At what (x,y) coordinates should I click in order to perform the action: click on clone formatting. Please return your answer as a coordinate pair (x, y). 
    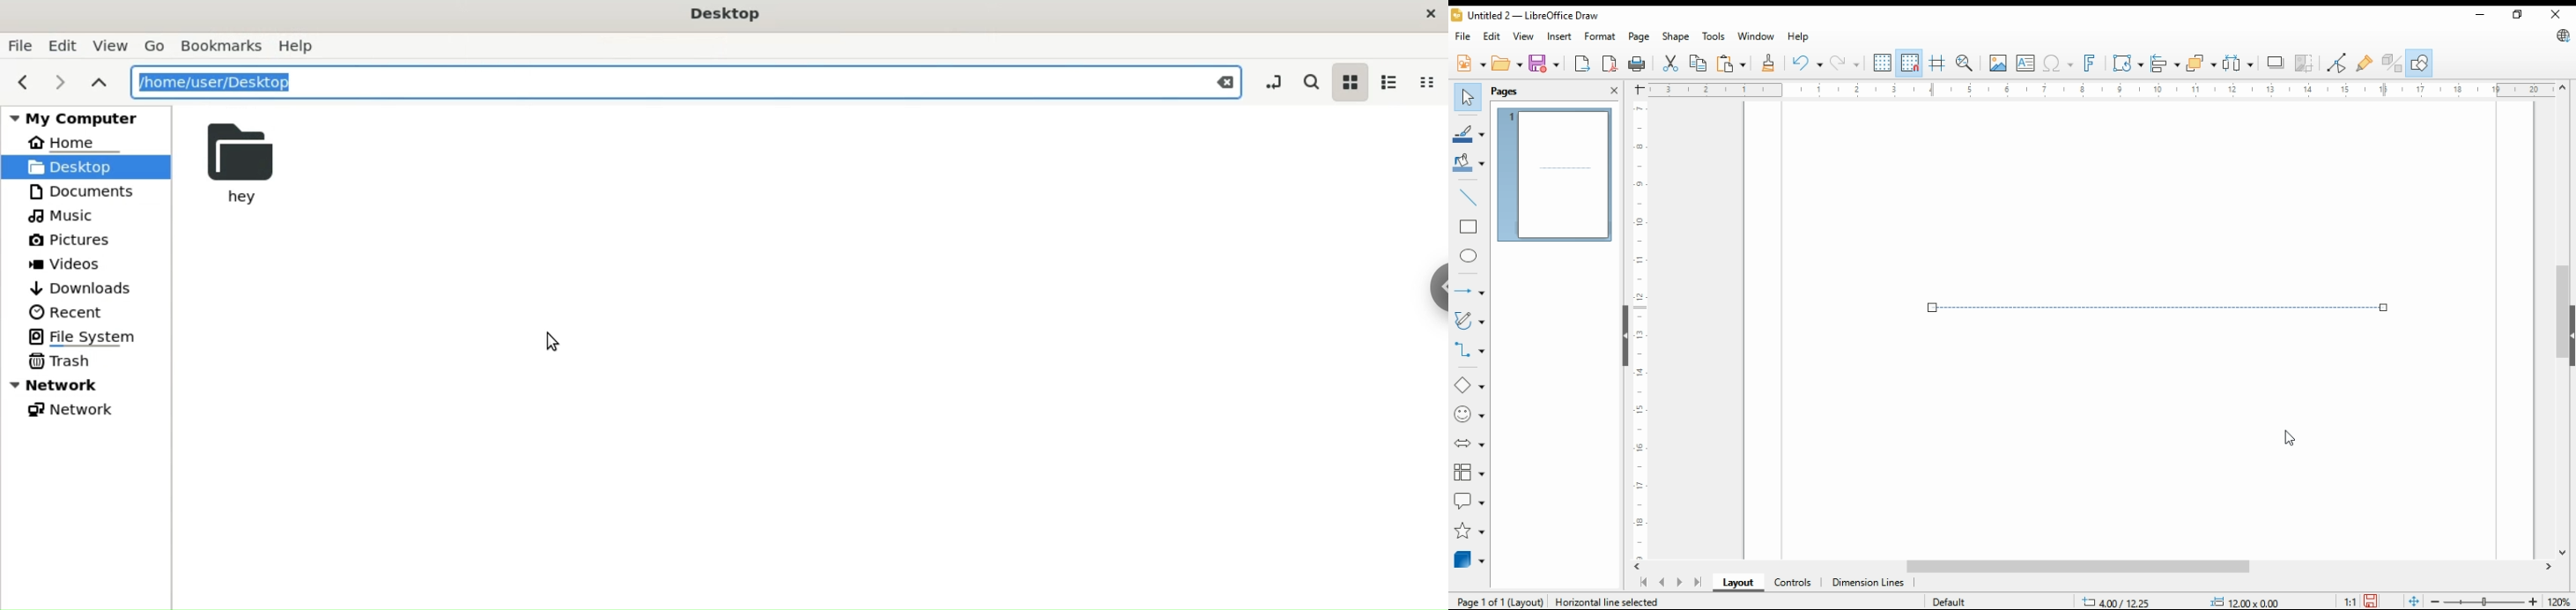
    Looking at the image, I should click on (1772, 63).